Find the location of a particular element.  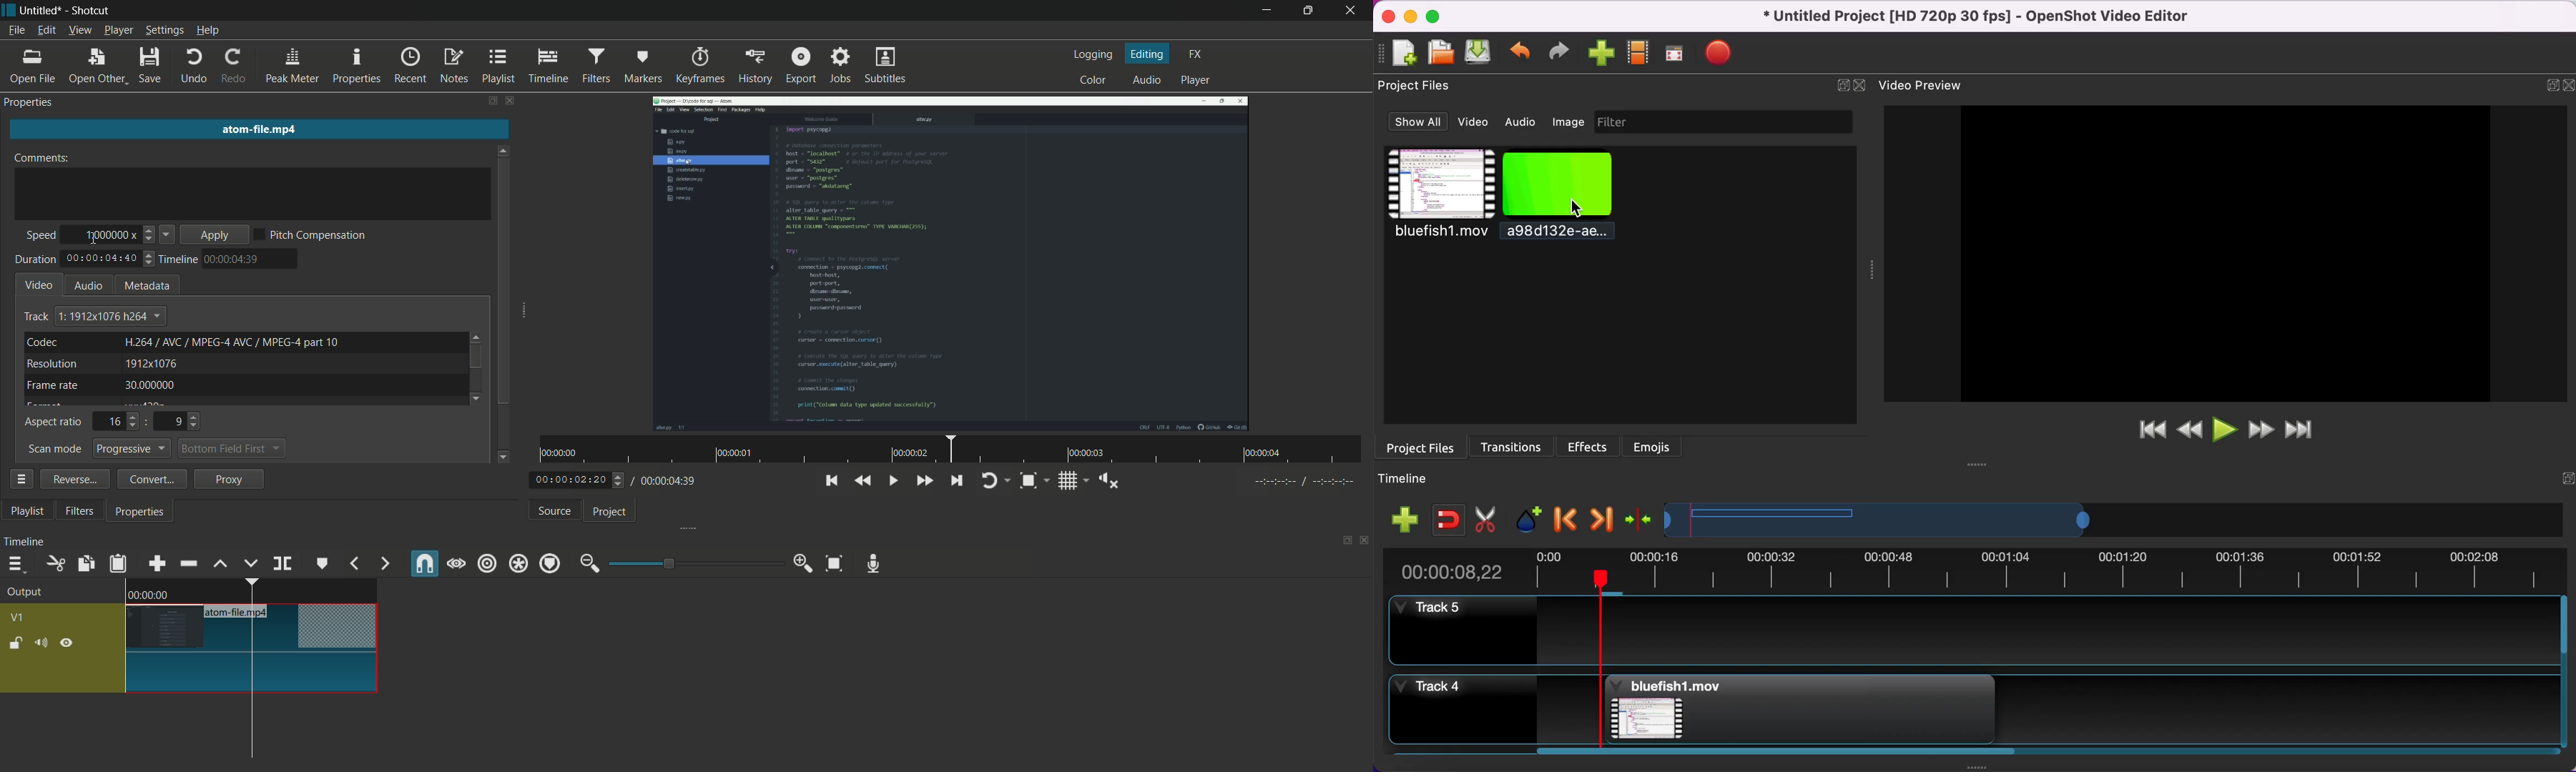

jobs is located at coordinates (840, 65).